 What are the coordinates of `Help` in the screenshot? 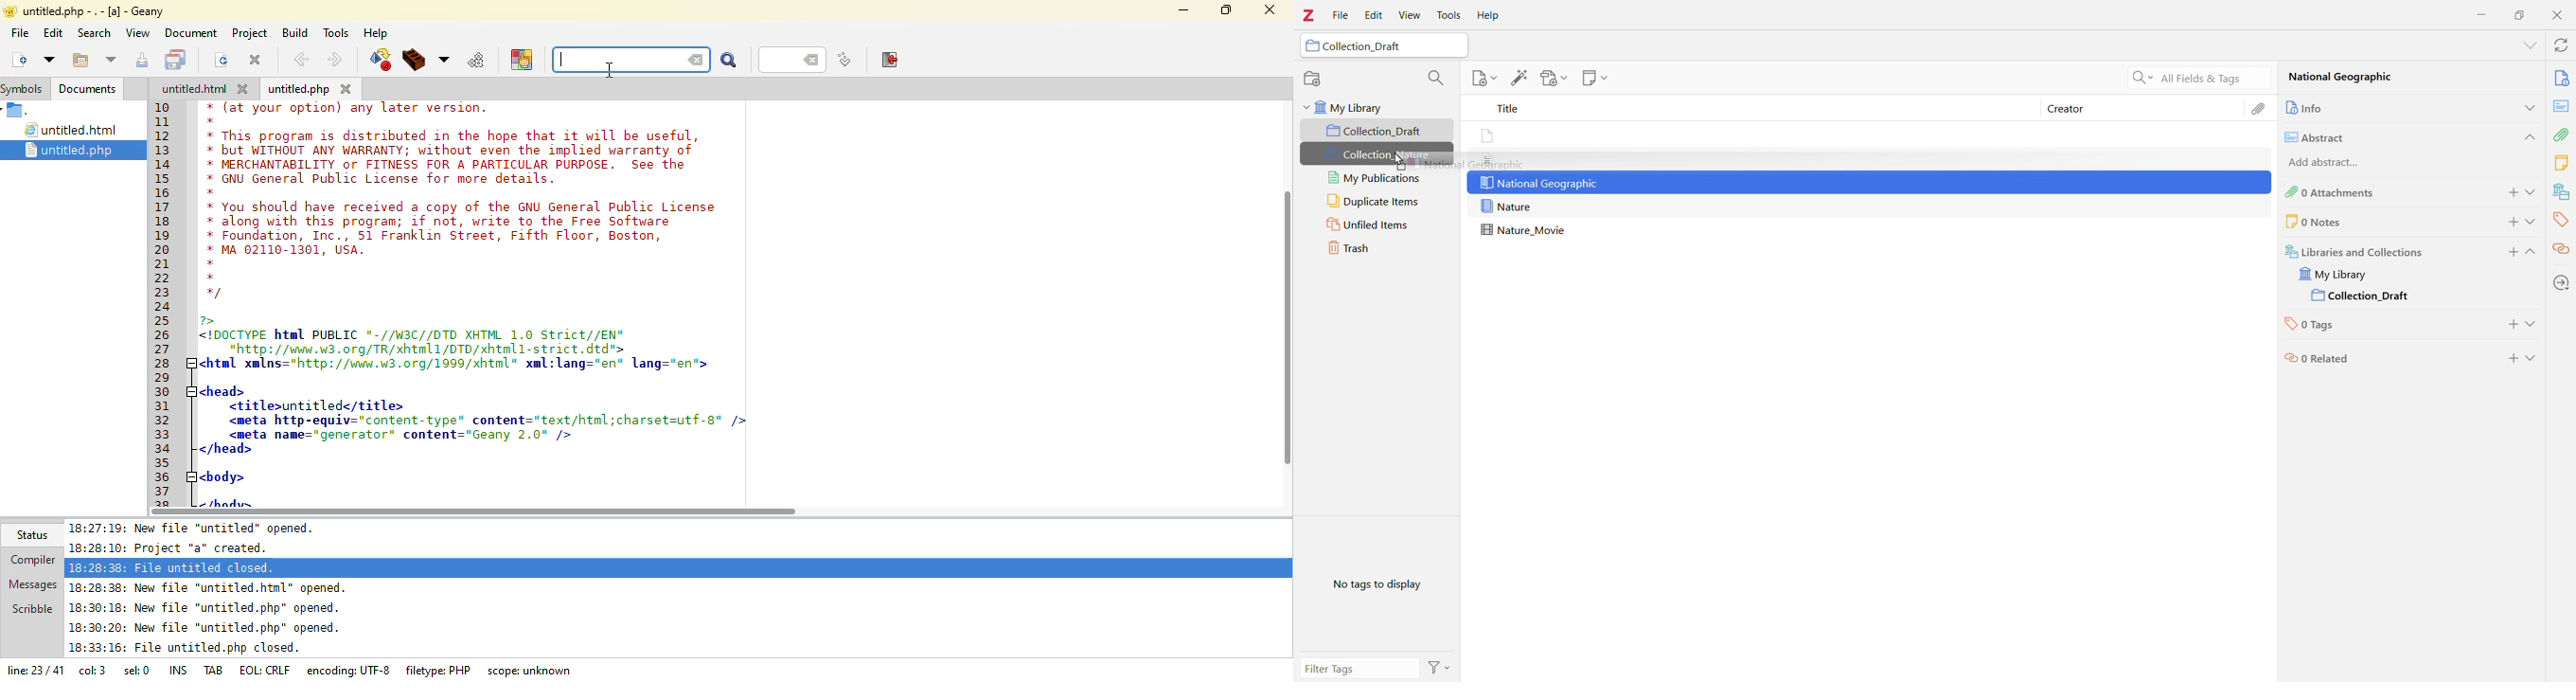 It's located at (1492, 15).